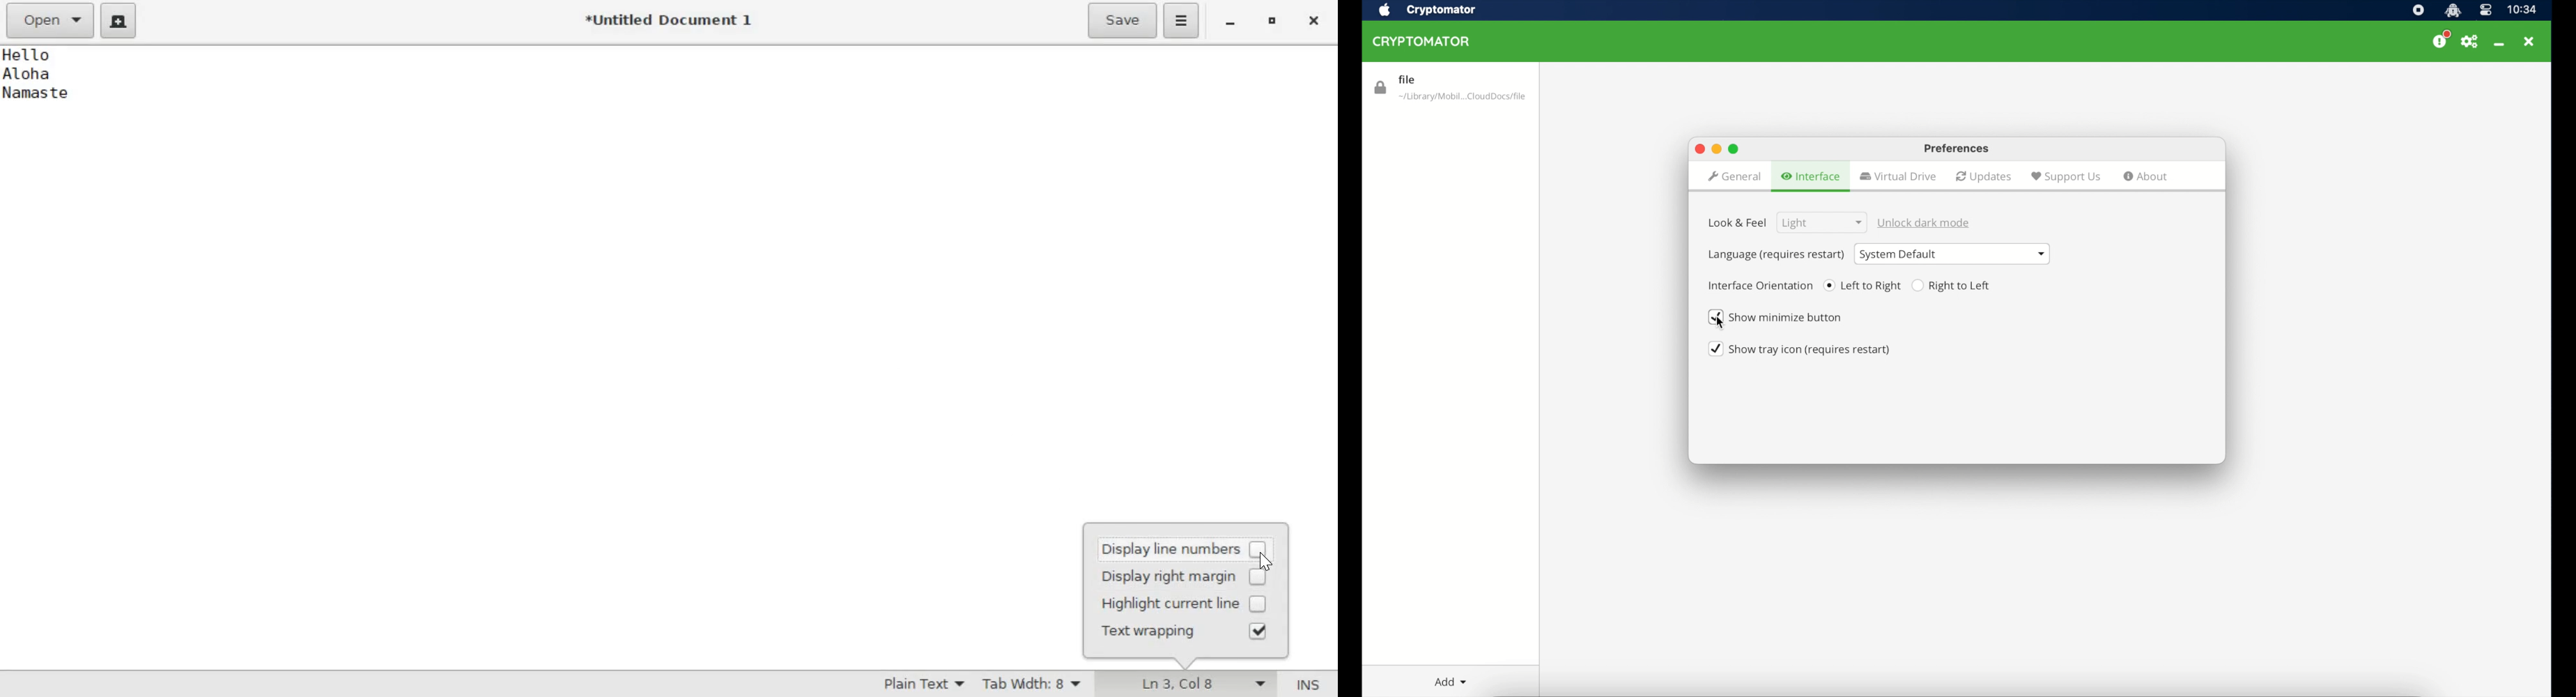 This screenshot has width=2576, height=700. I want to click on Unselected Checkbox, so click(1258, 551).